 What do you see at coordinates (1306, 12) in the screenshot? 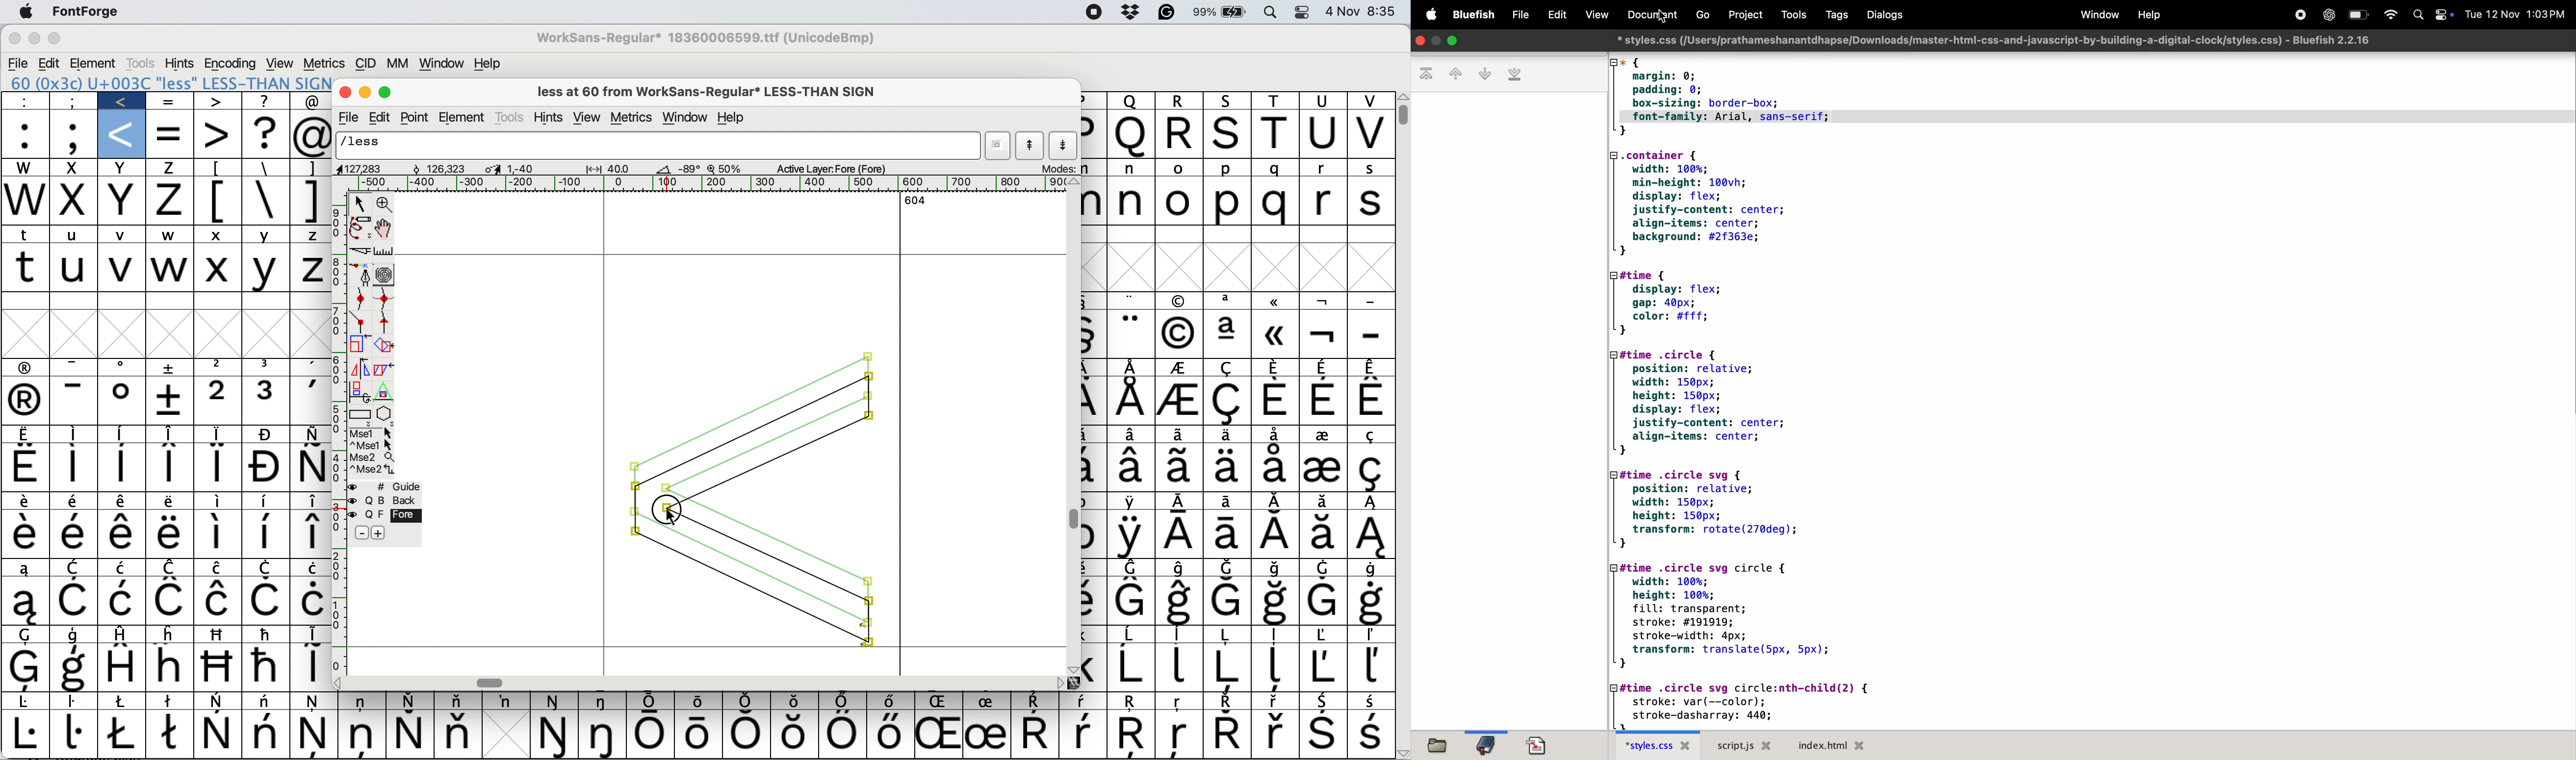
I see `control center` at bounding box center [1306, 12].